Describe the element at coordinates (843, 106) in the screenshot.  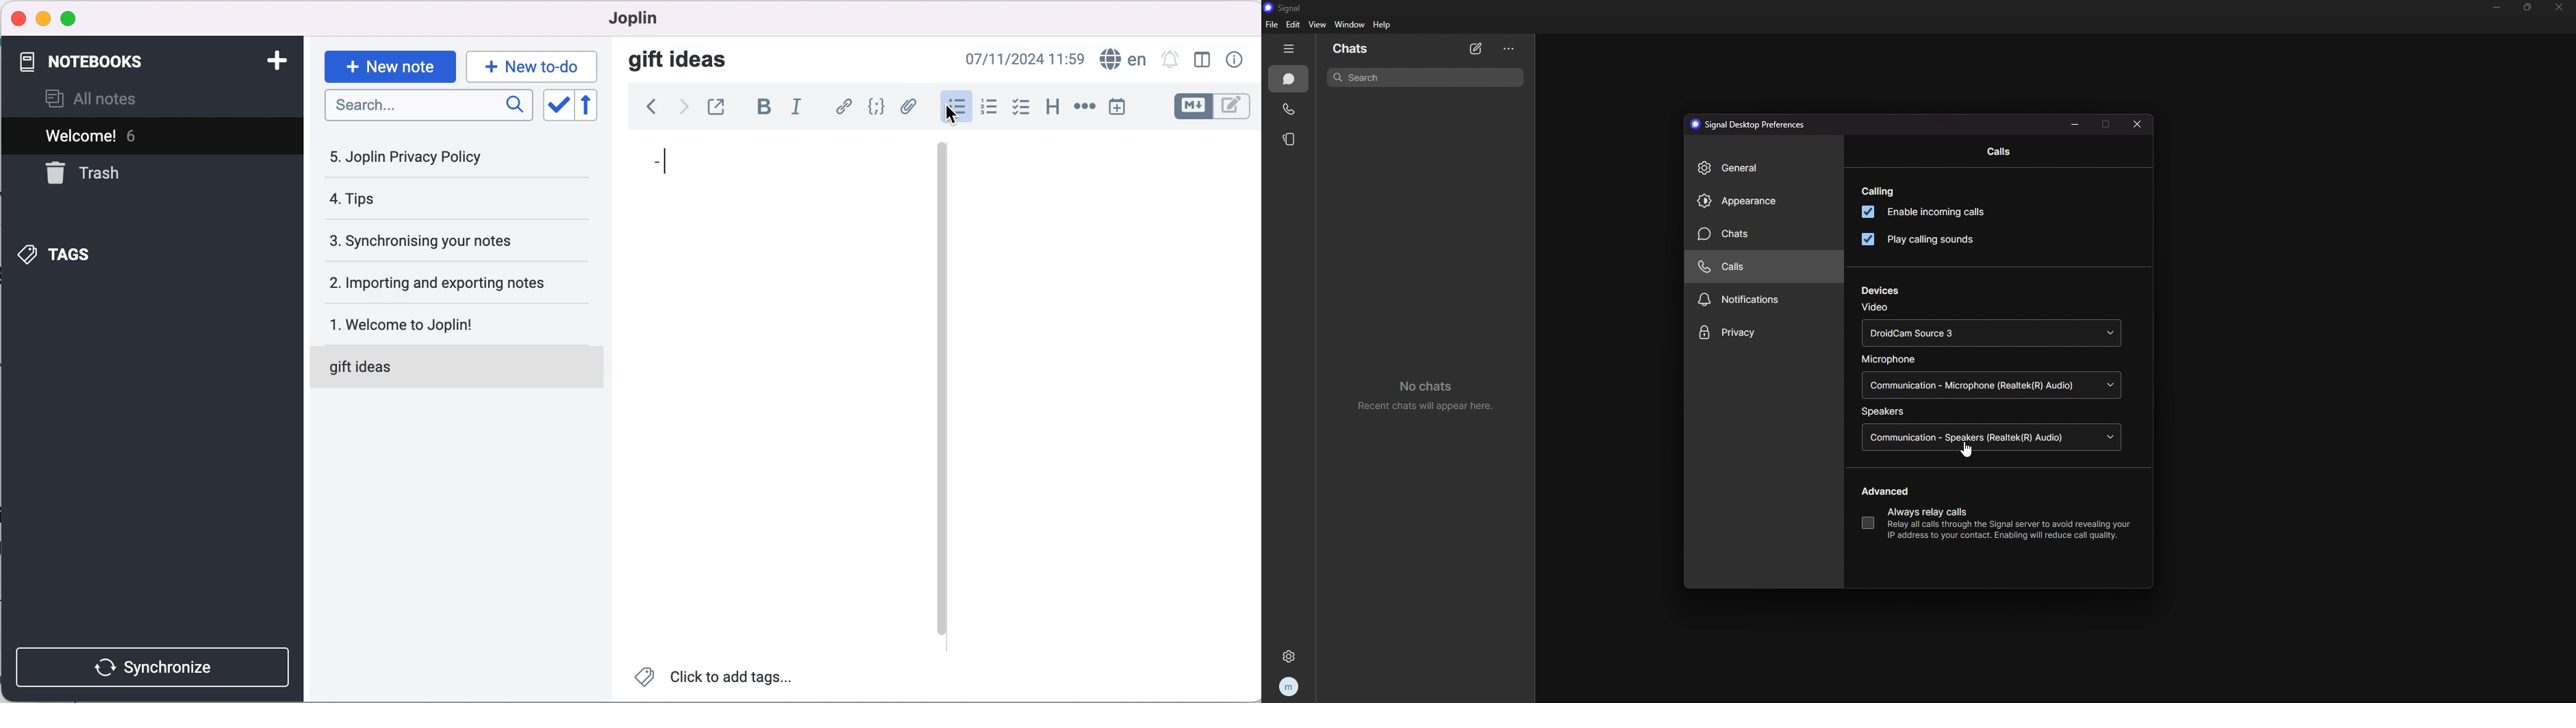
I see `hyperlink` at that location.